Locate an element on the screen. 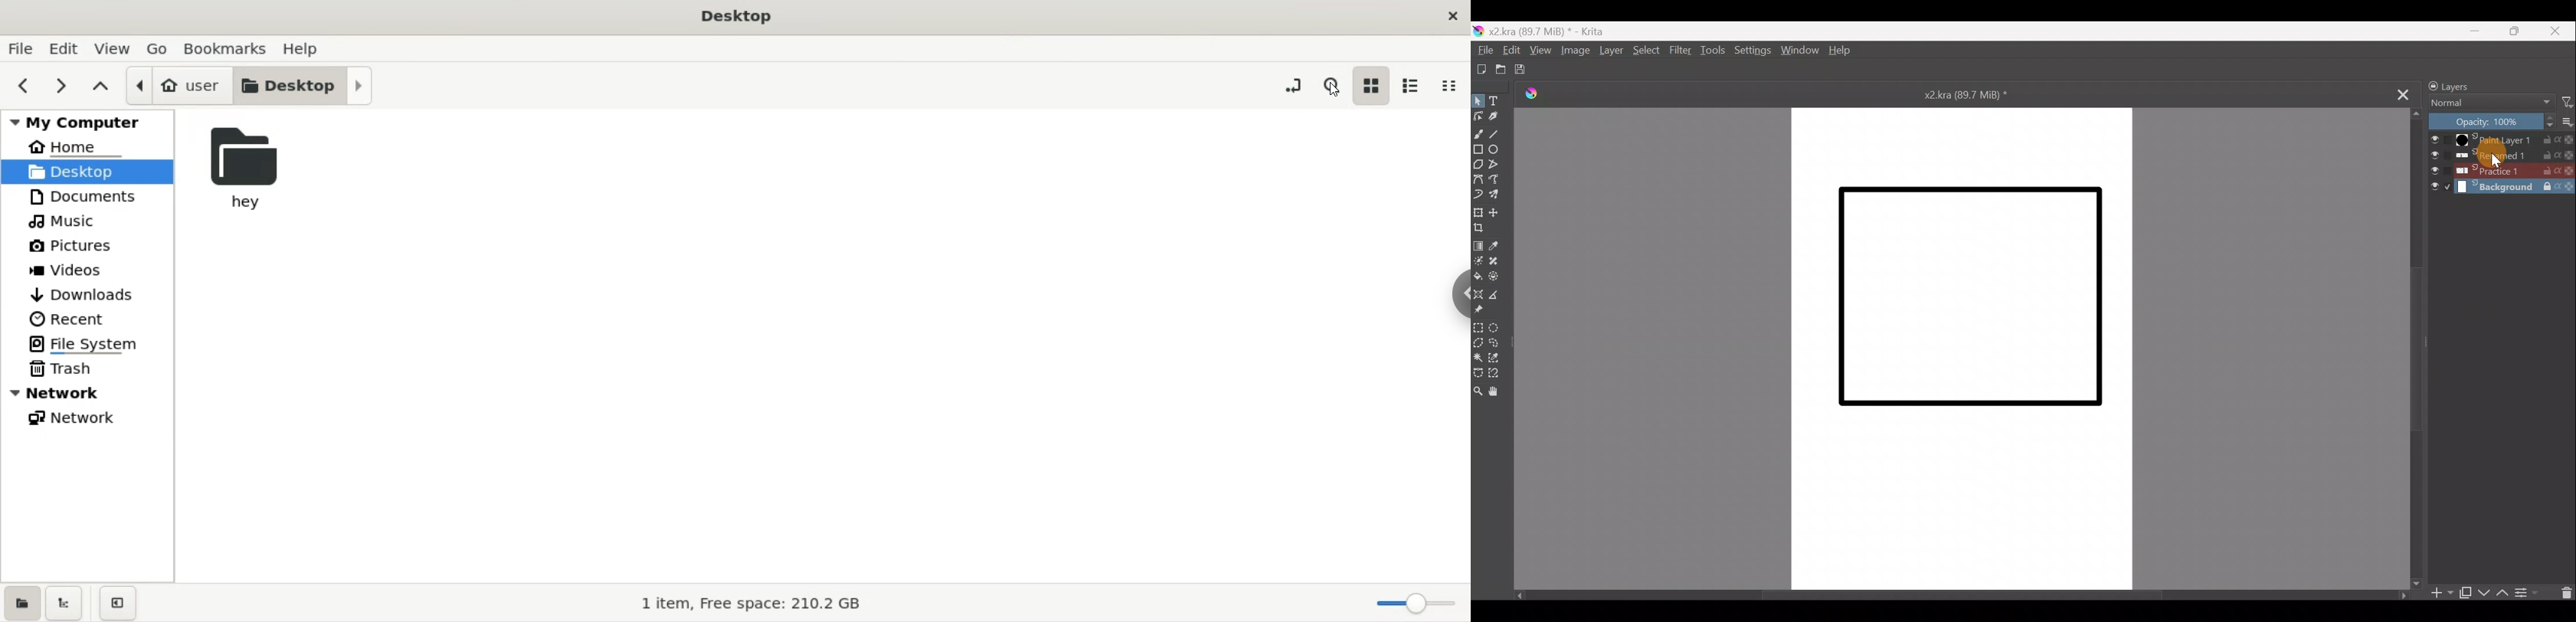 The width and height of the screenshot is (2576, 644). Freehand path tool is located at coordinates (1496, 180).